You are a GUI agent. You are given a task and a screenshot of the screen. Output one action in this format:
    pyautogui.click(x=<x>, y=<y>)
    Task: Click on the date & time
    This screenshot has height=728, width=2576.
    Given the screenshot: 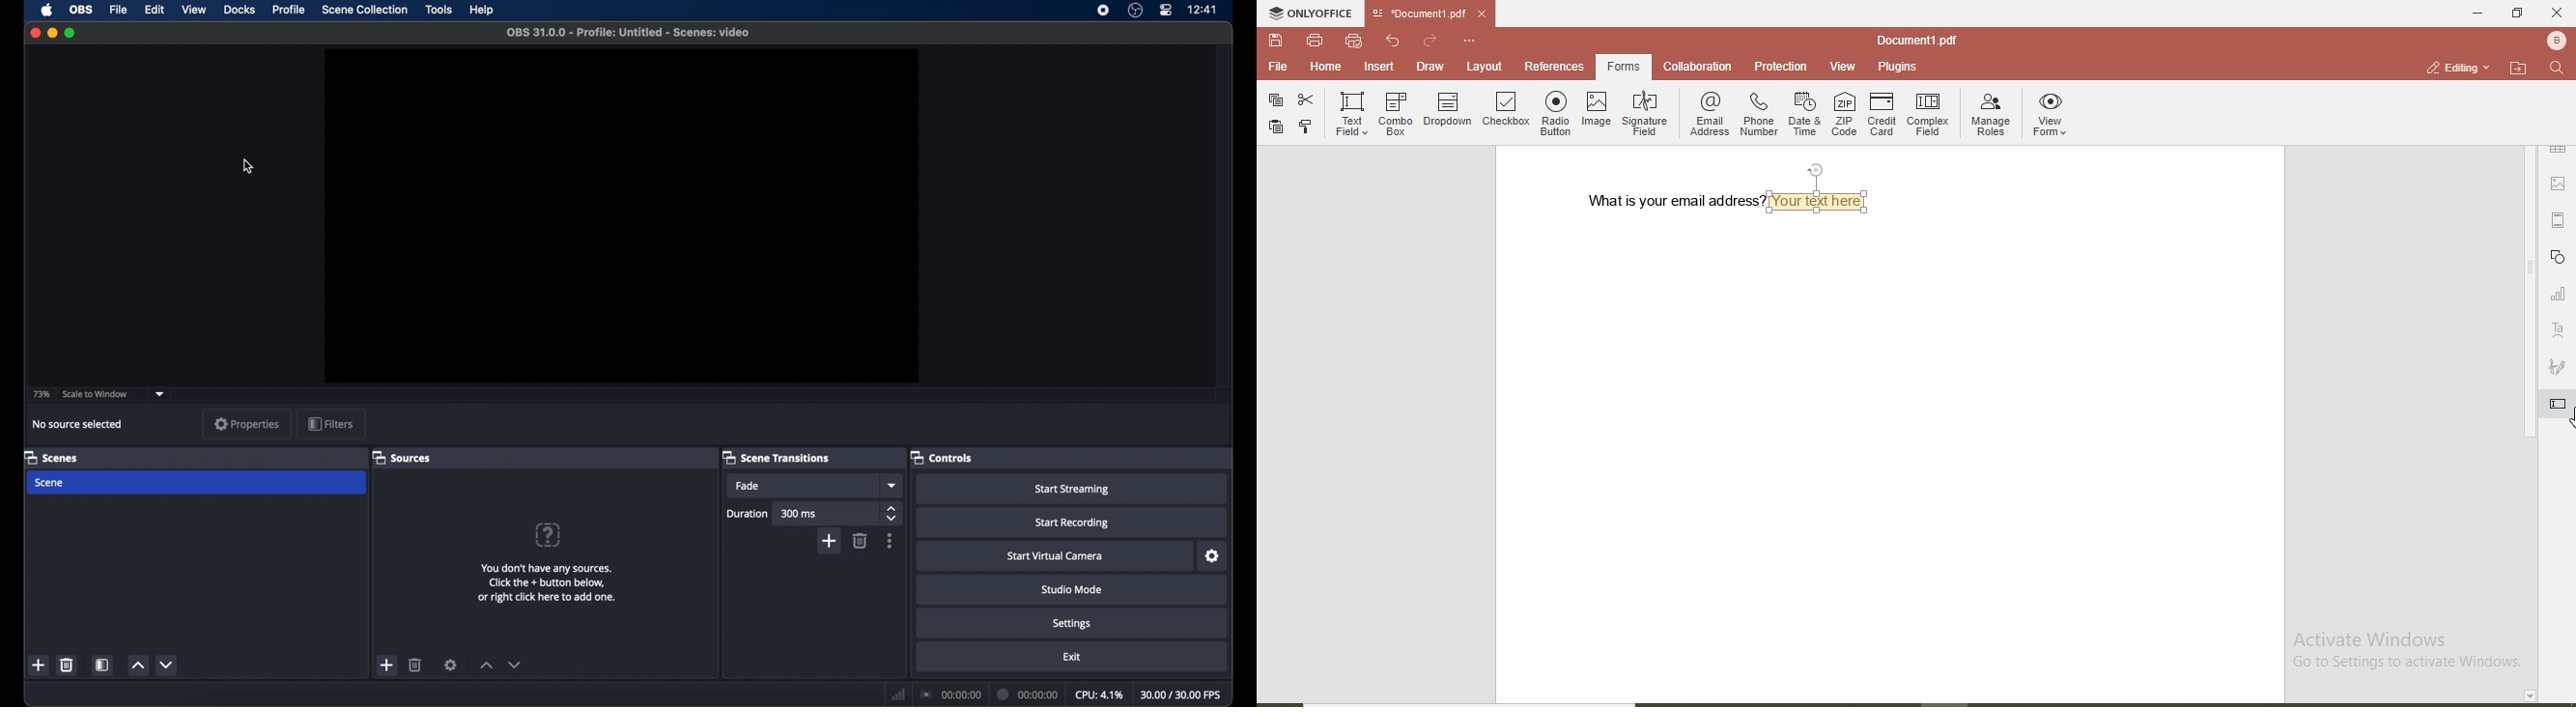 What is the action you would take?
    pyautogui.click(x=1804, y=115)
    